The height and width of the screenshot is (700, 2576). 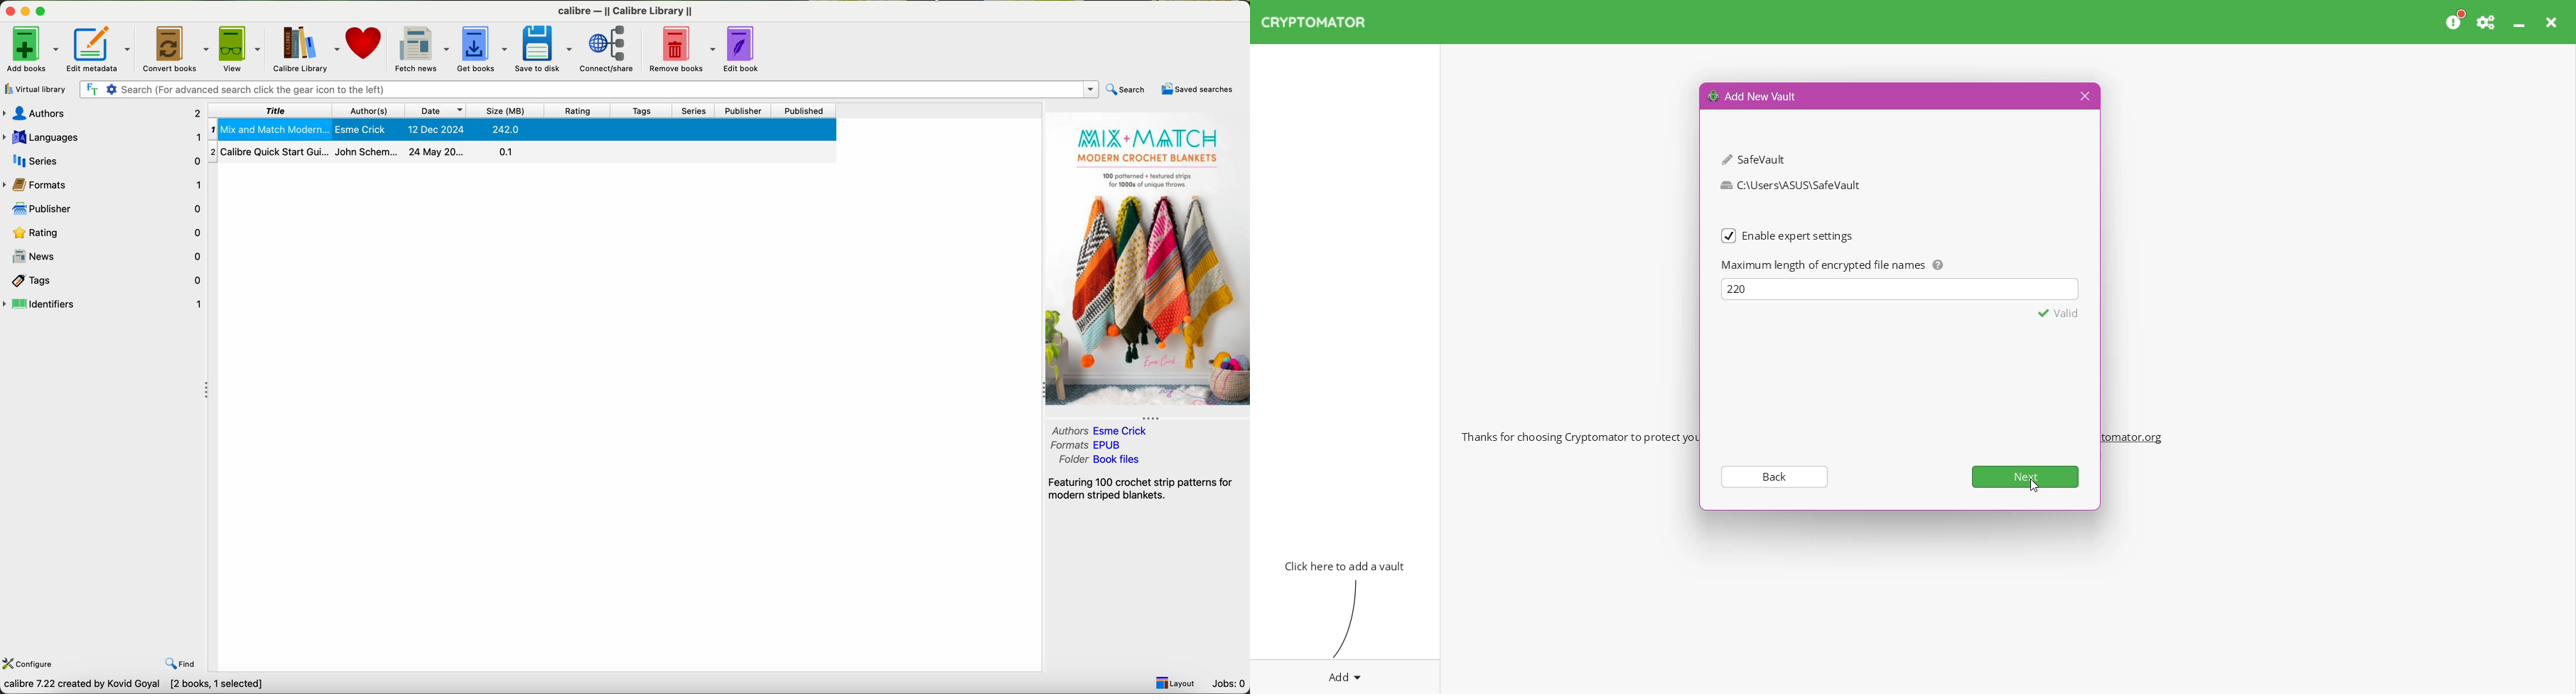 I want to click on view, so click(x=241, y=47).